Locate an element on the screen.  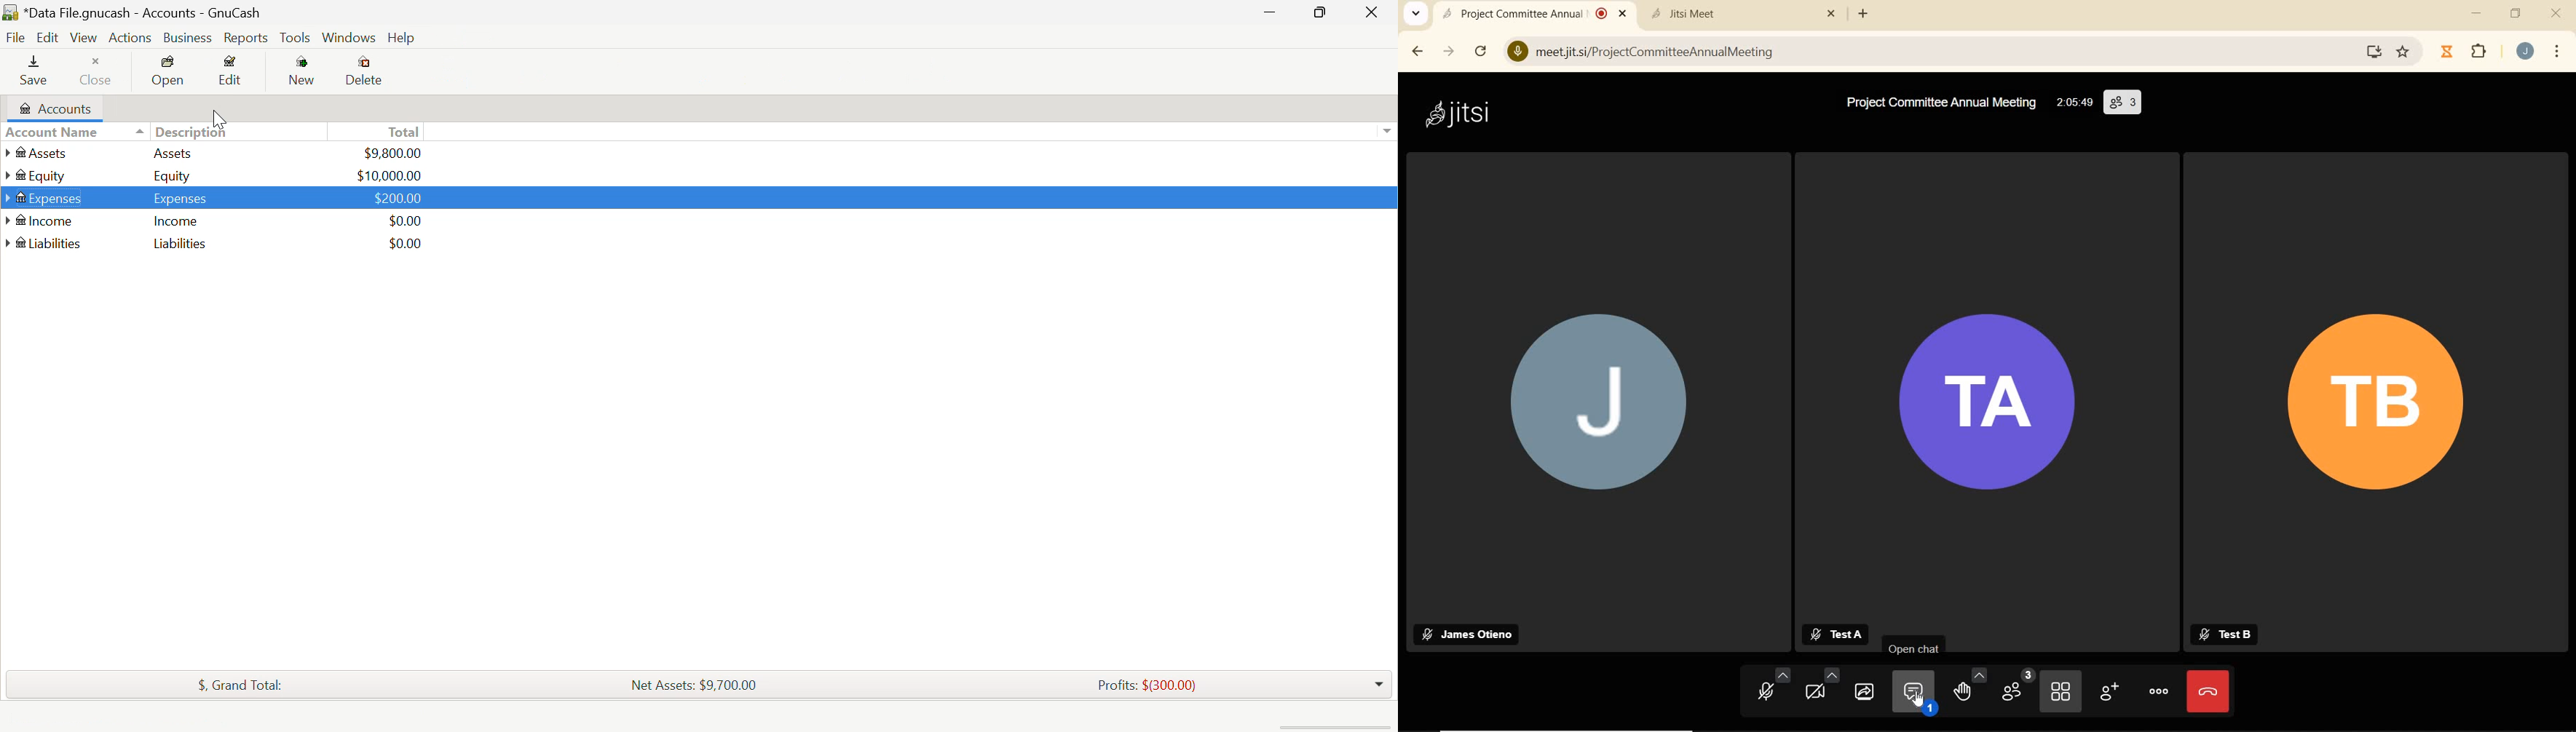
close is located at coordinates (2558, 15).